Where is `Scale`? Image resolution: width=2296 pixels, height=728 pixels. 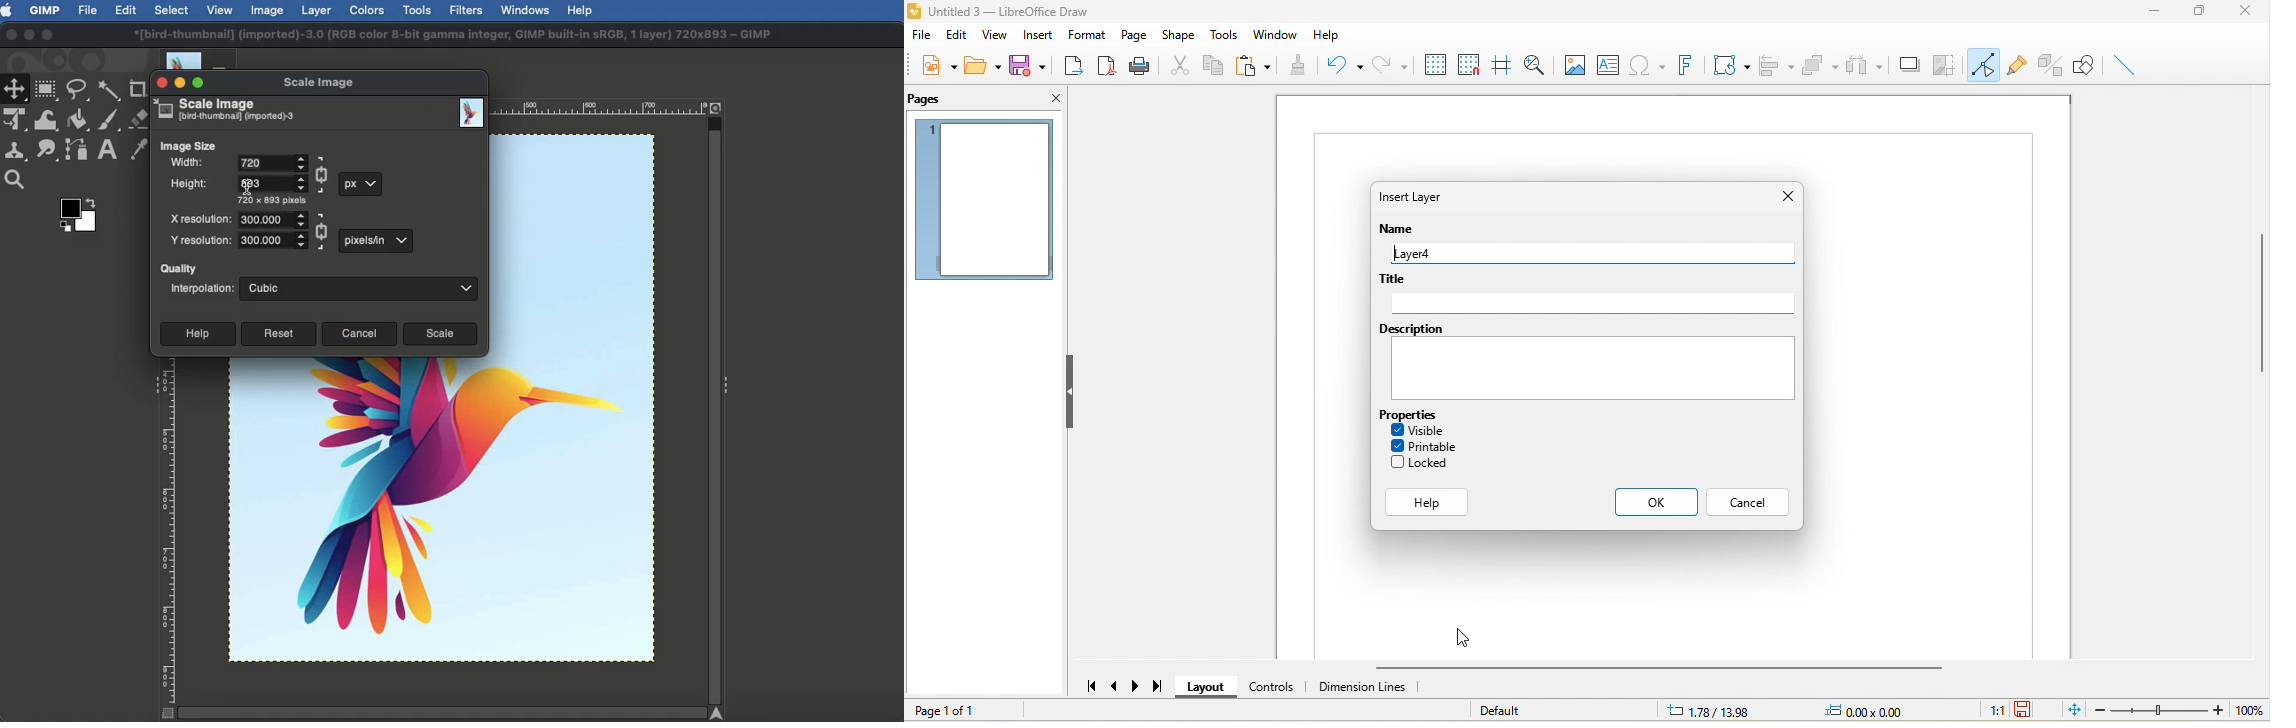
Scale is located at coordinates (440, 336).